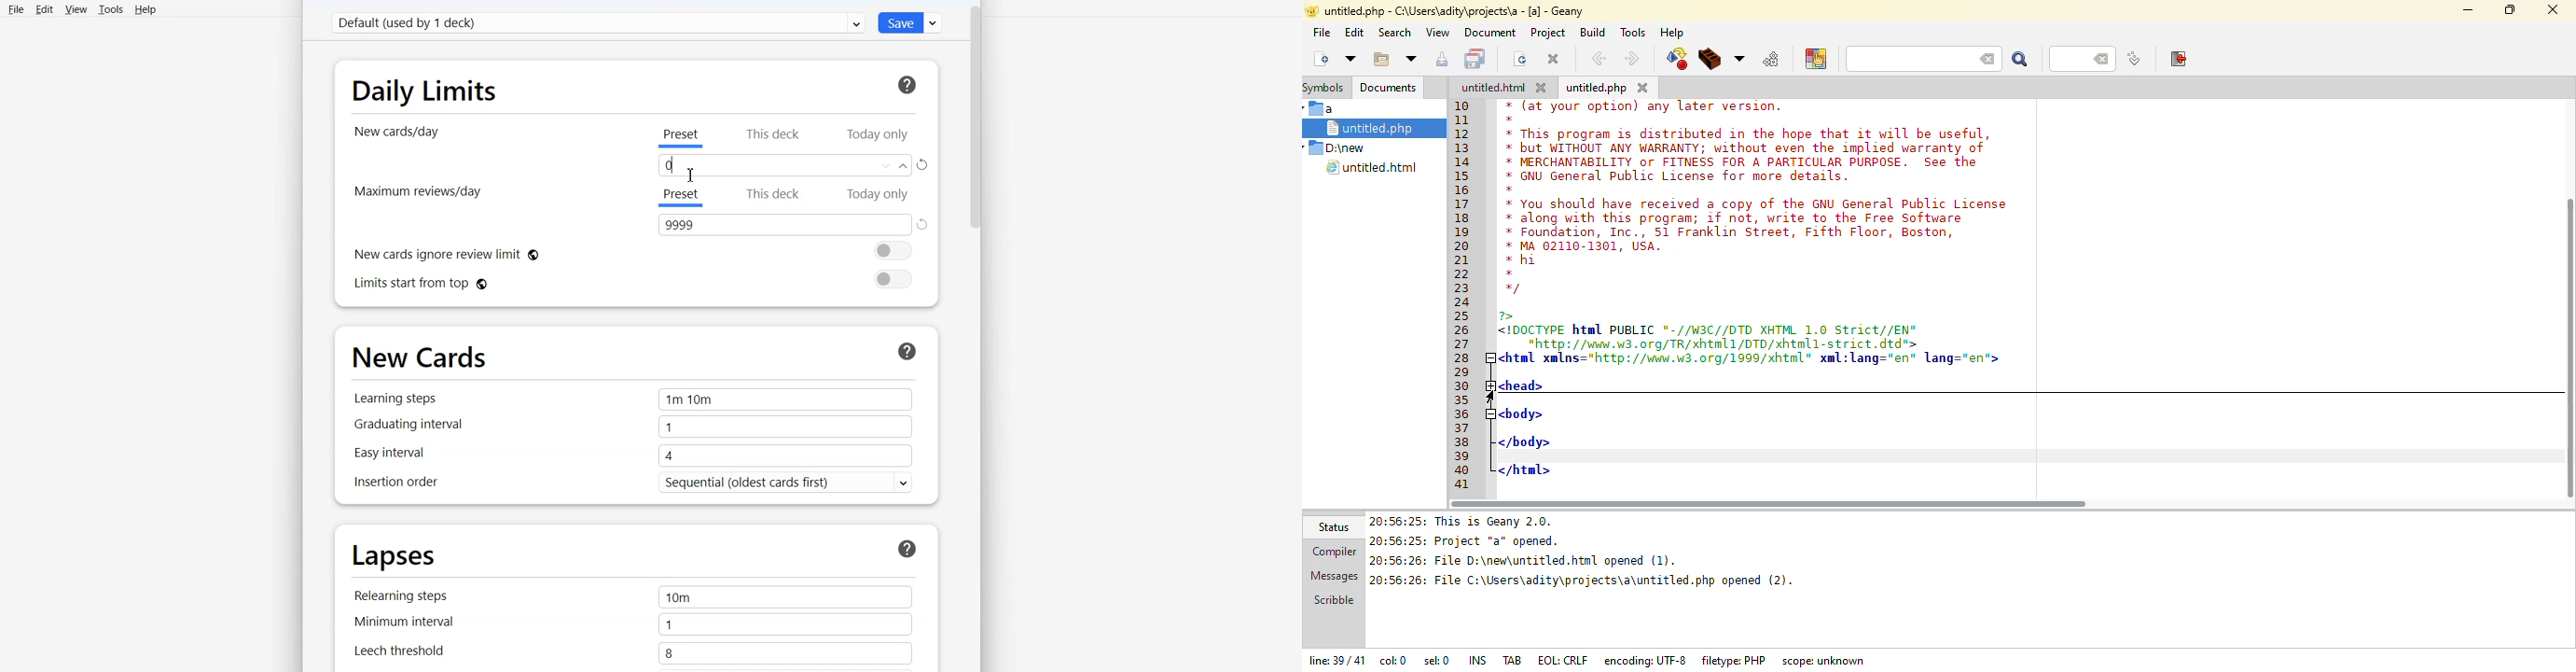  I want to click on messages, so click(1335, 577).